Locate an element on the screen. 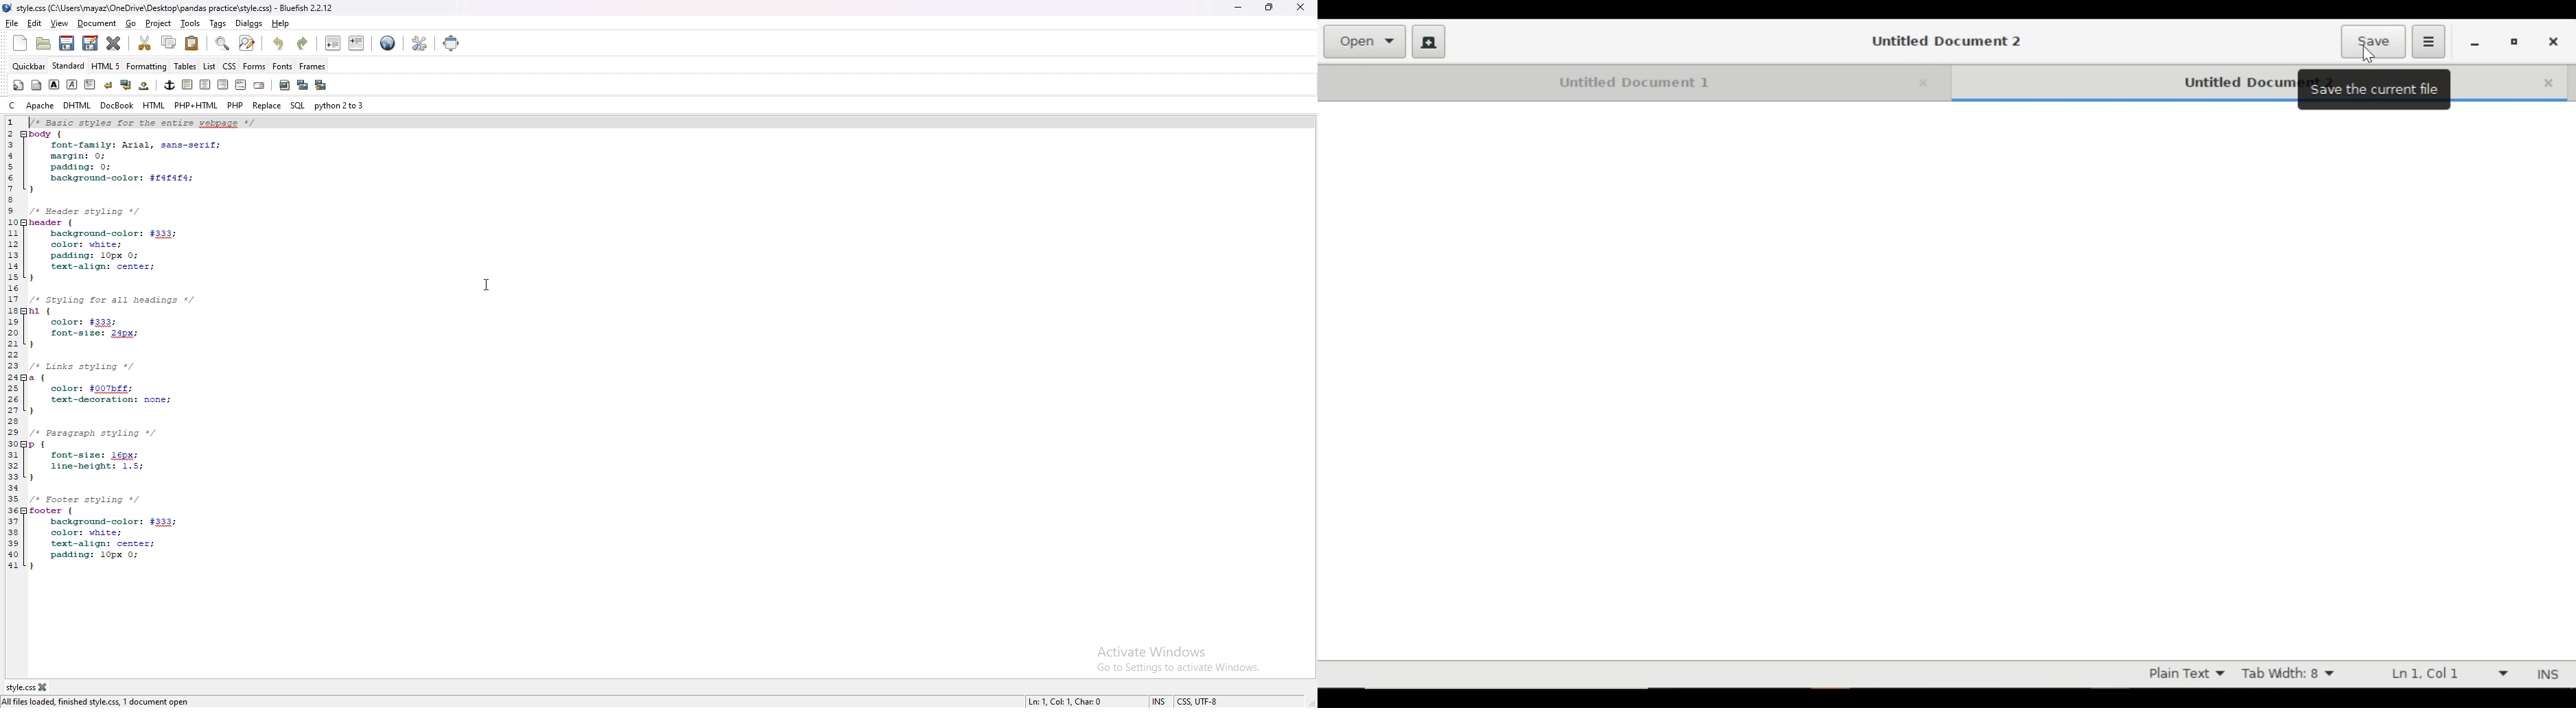 Image resolution: width=2576 pixels, height=728 pixels. logo is located at coordinates (8, 7).